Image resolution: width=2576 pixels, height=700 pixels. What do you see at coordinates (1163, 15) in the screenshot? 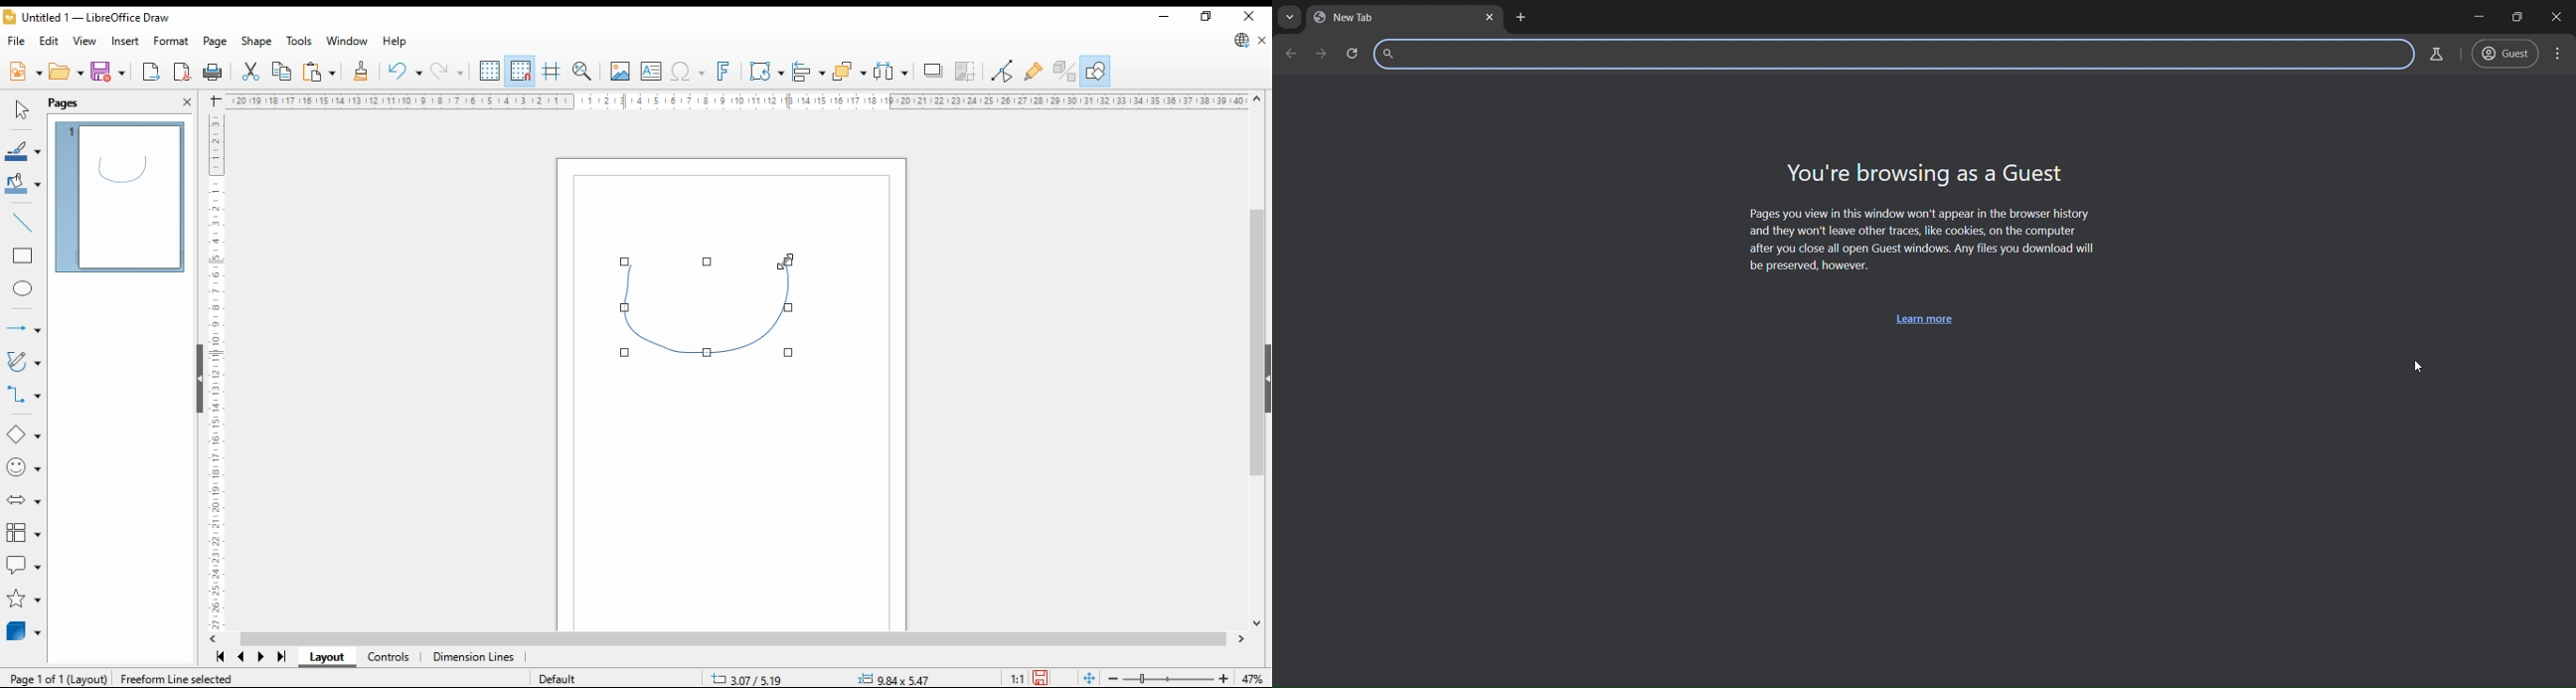
I see `minimize` at bounding box center [1163, 15].